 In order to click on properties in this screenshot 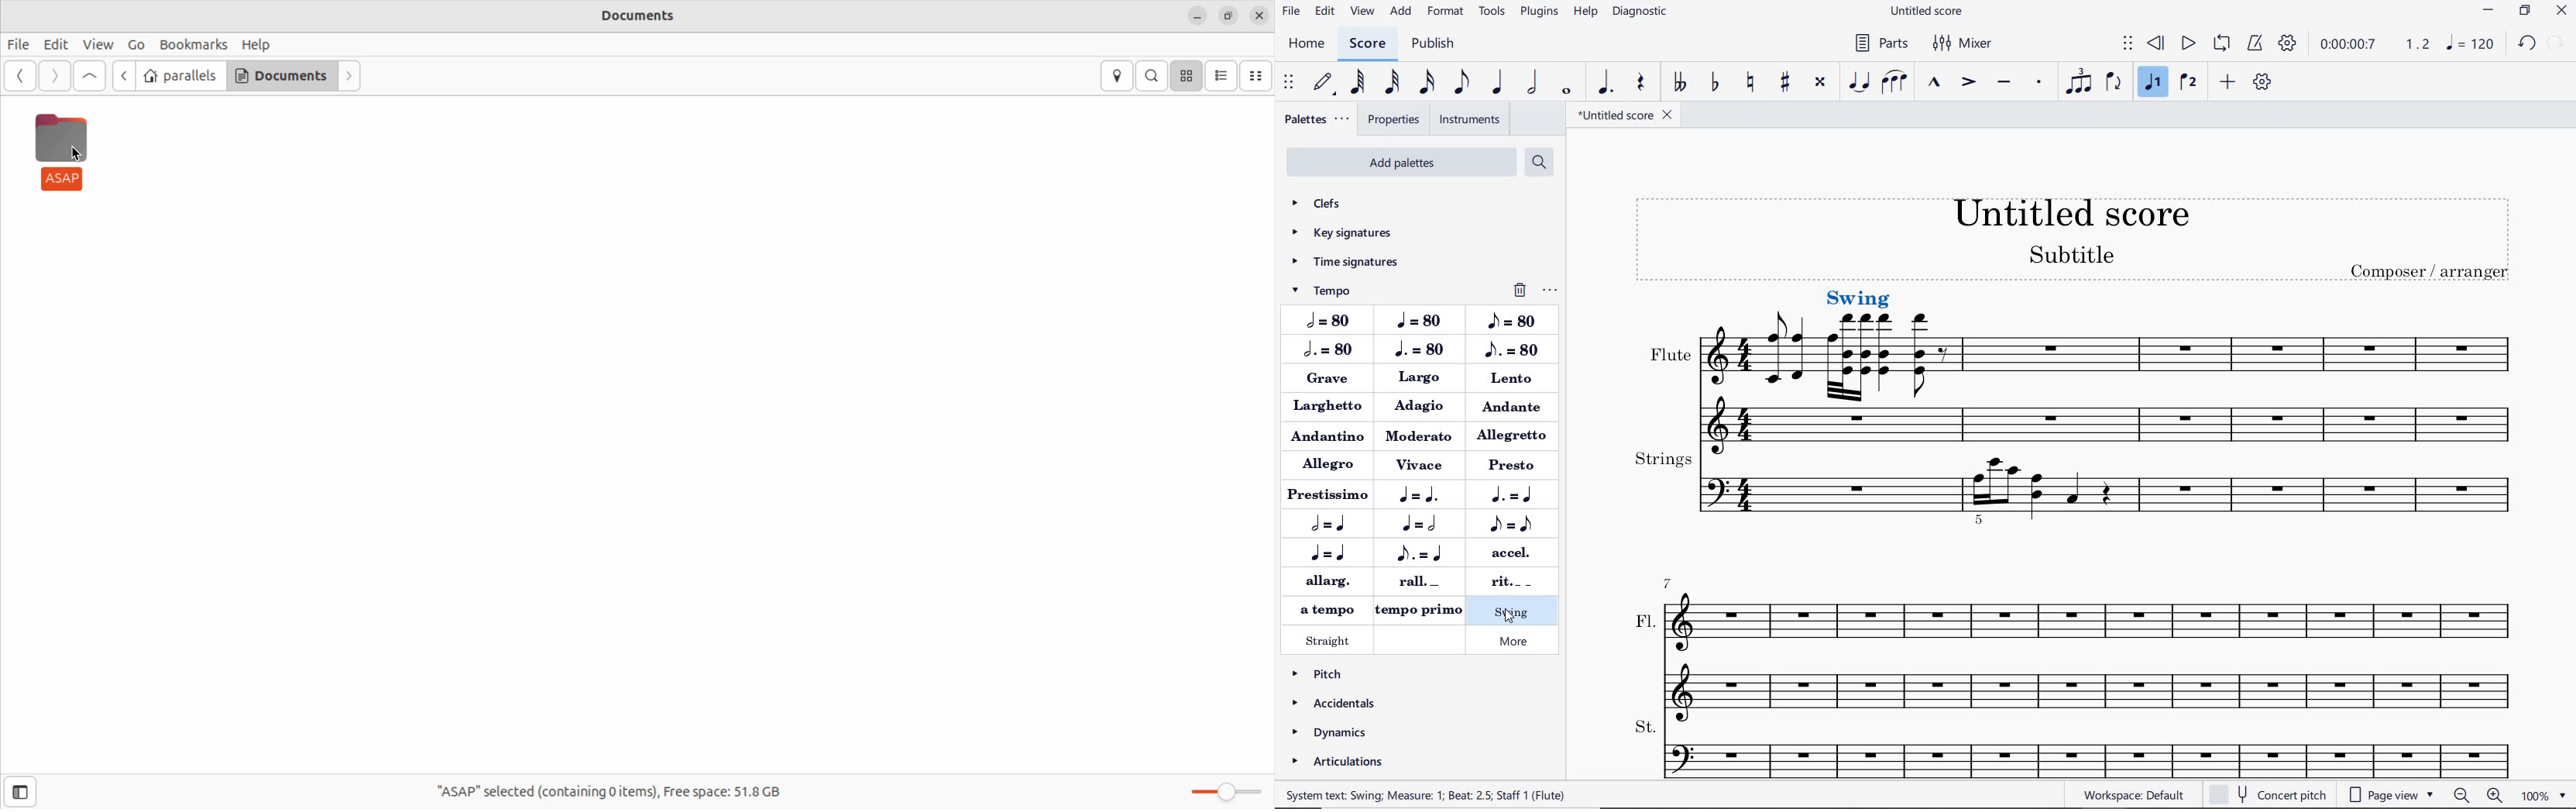, I will do `click(1393, 119)`.